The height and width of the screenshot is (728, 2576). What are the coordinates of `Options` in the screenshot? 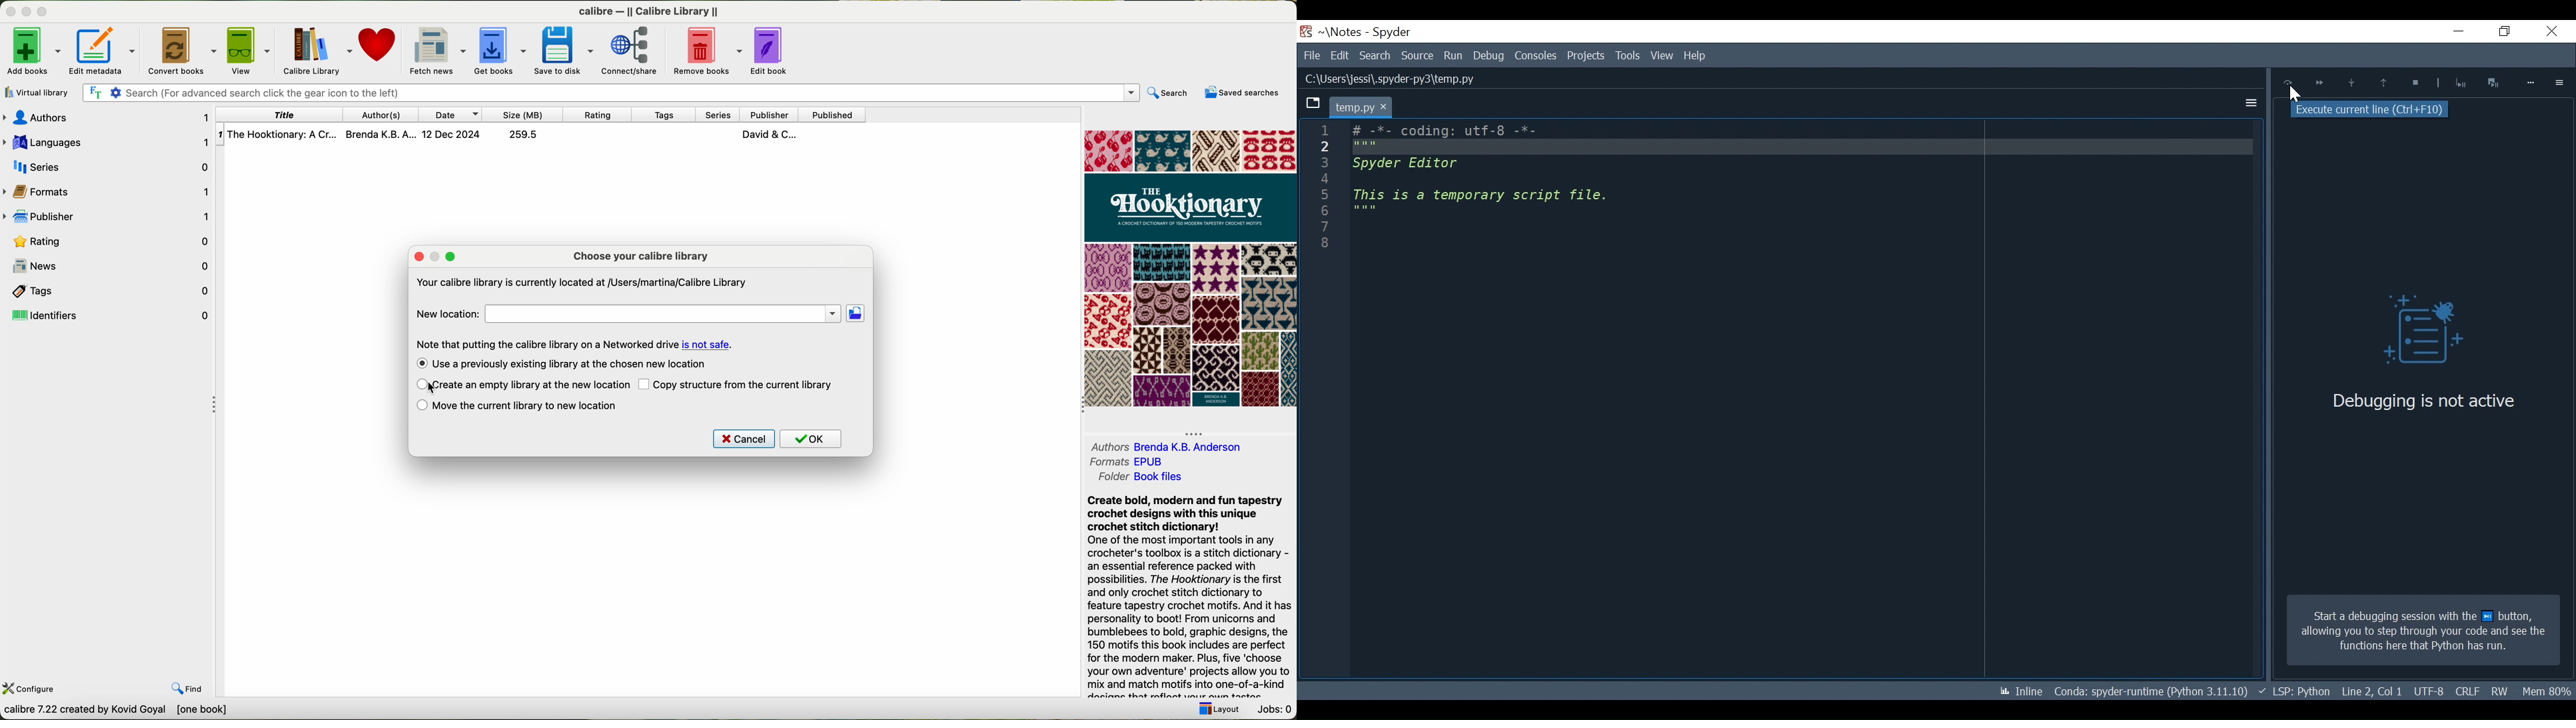 It's located at (2560, 82).